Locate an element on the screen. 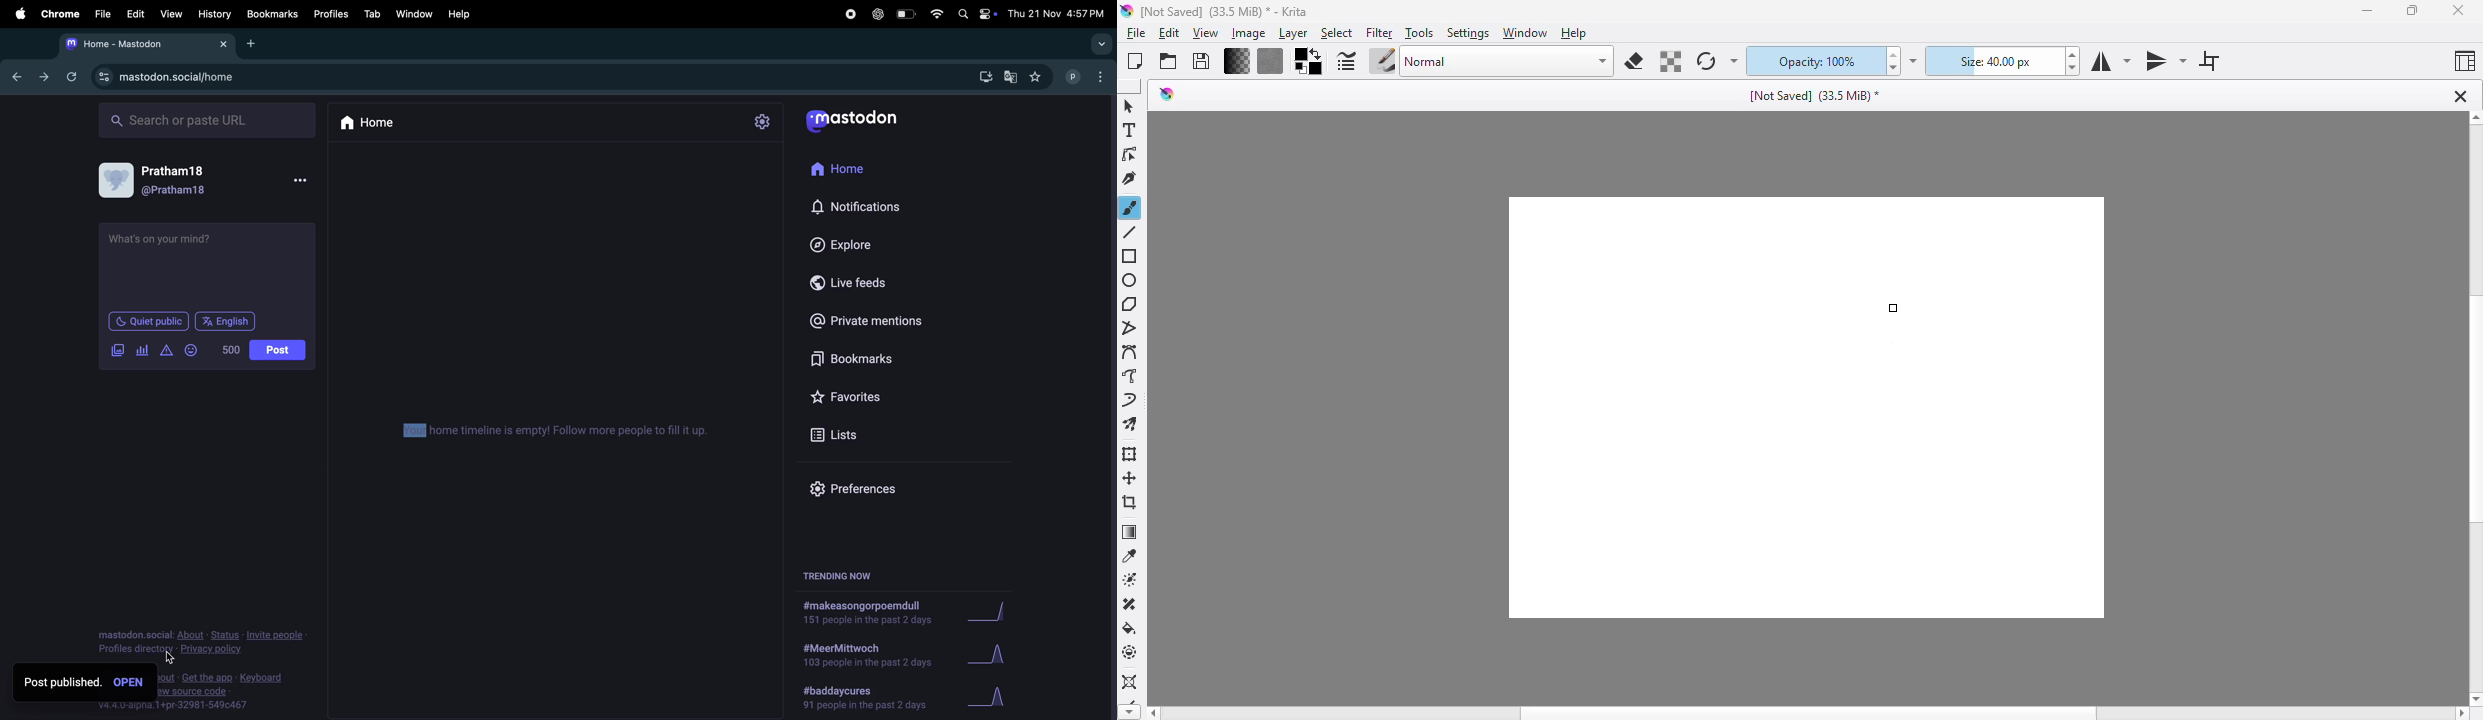 The image size is (2492, 728). search tabs is located at coordinates (1101, 44).